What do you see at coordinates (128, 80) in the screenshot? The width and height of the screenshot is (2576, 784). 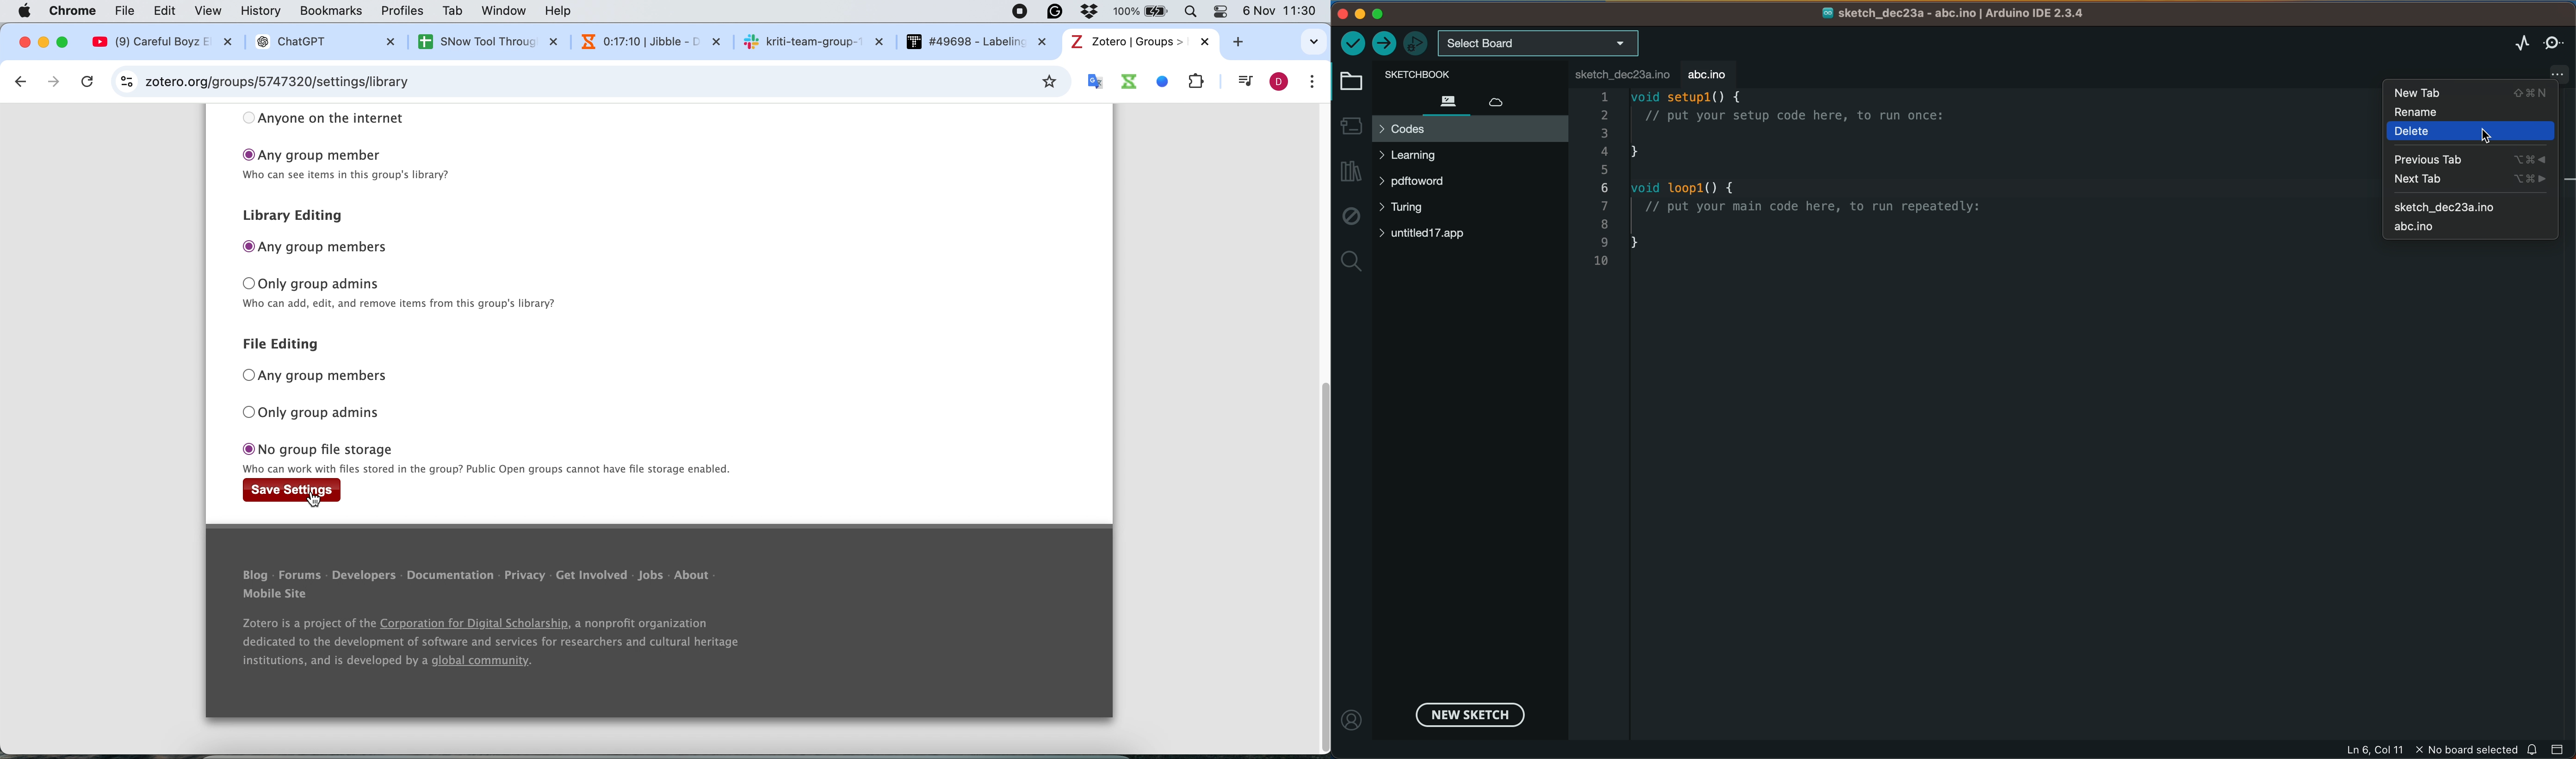 I see `site information` at bounding box center [128, 80].